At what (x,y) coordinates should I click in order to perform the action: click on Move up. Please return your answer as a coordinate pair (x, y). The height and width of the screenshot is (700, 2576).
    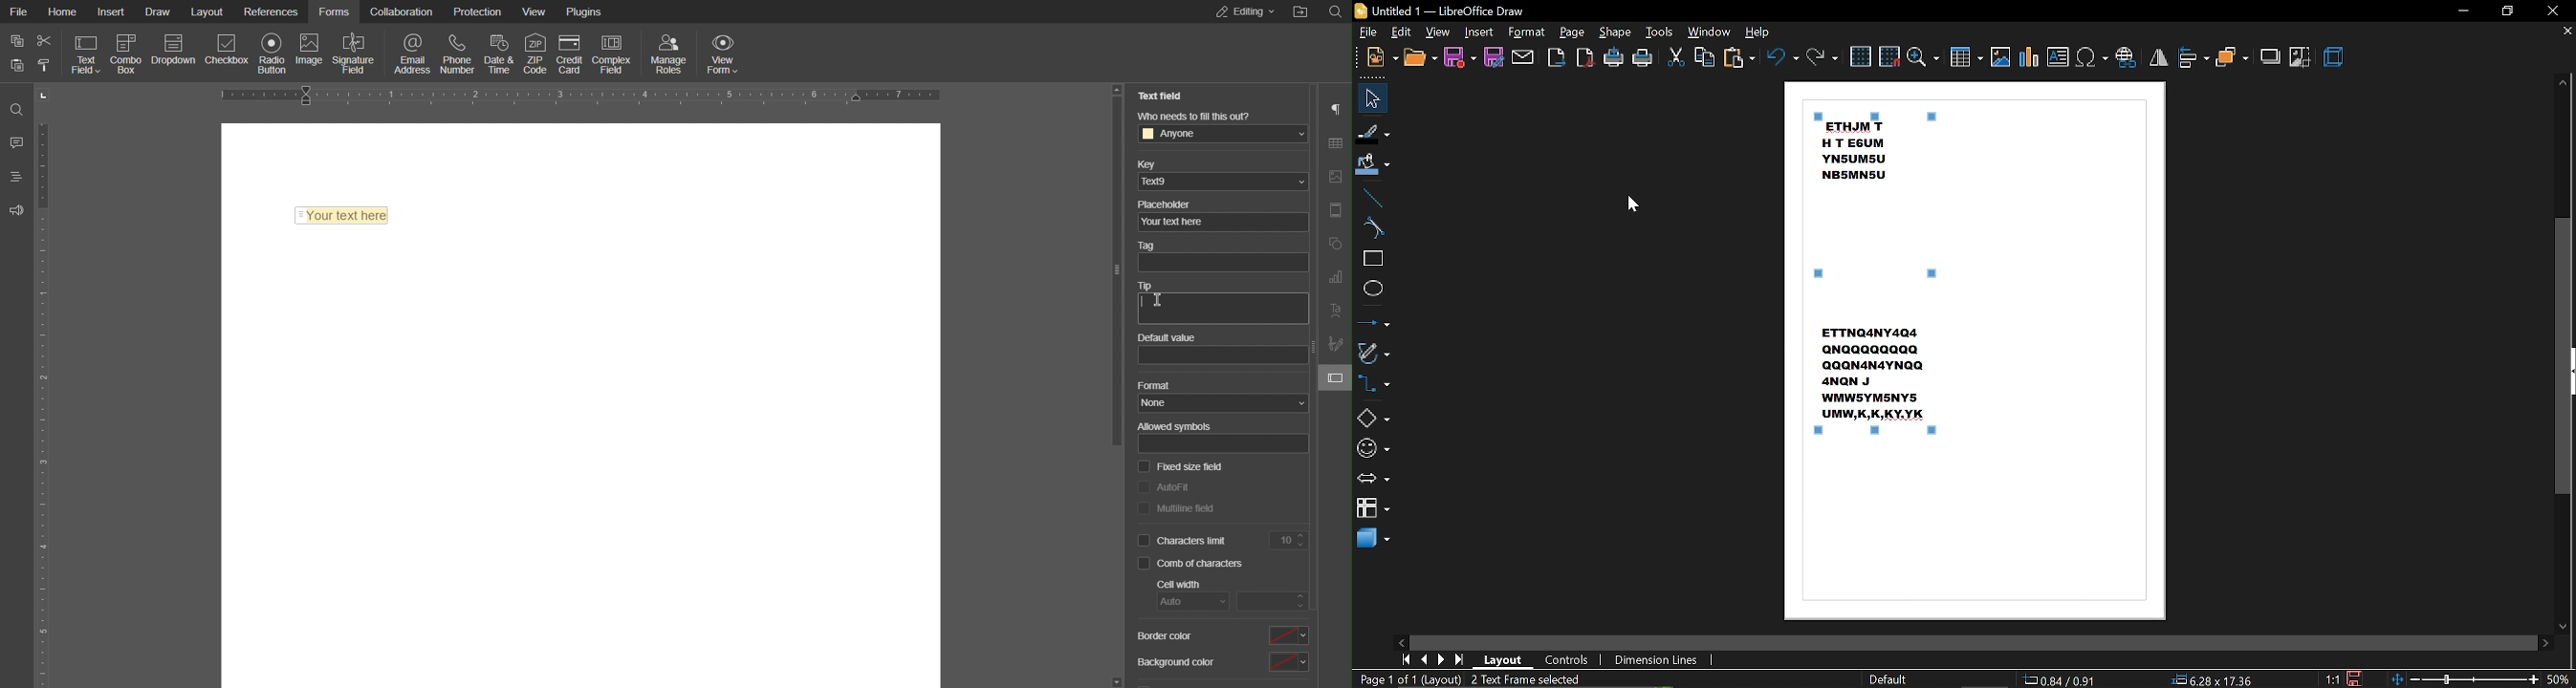
    Looking at the image, I should click on (2563, 84).